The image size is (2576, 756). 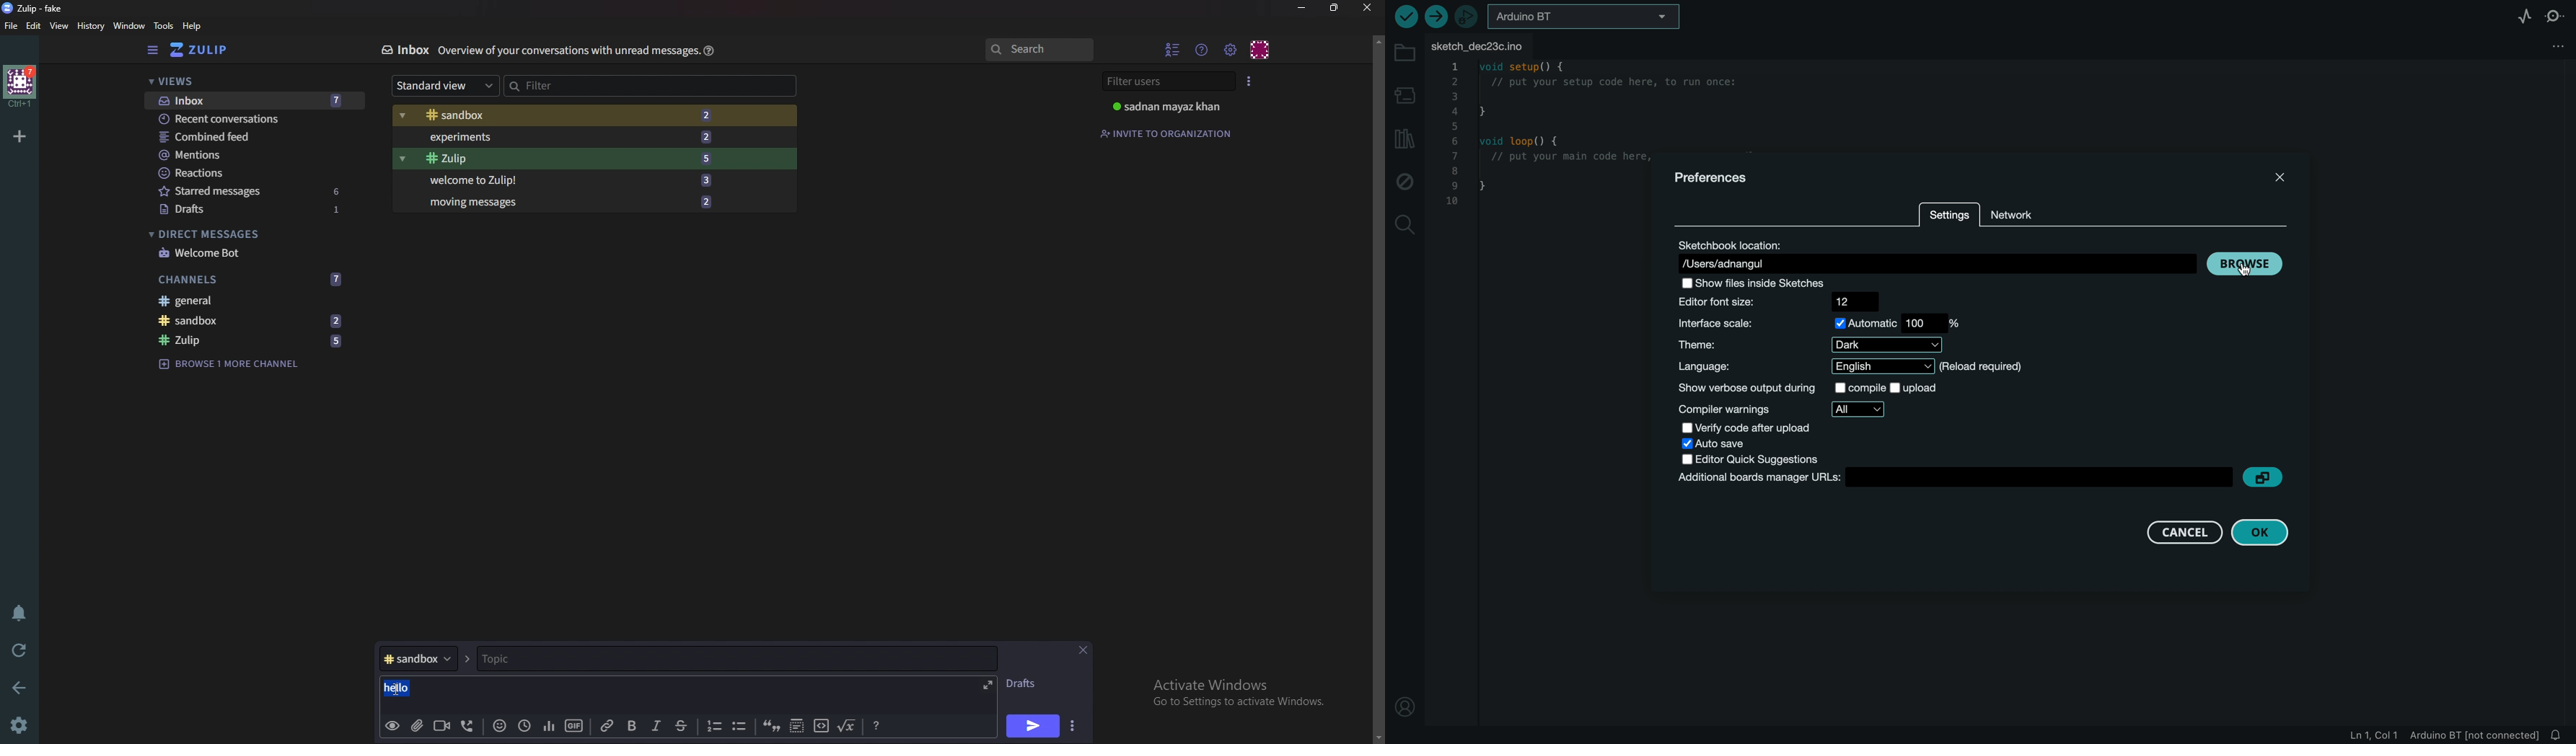 What do you see at coordinates (20, 136) in the screenshot?
I see `Add organization` at bounding box center [20, 136].